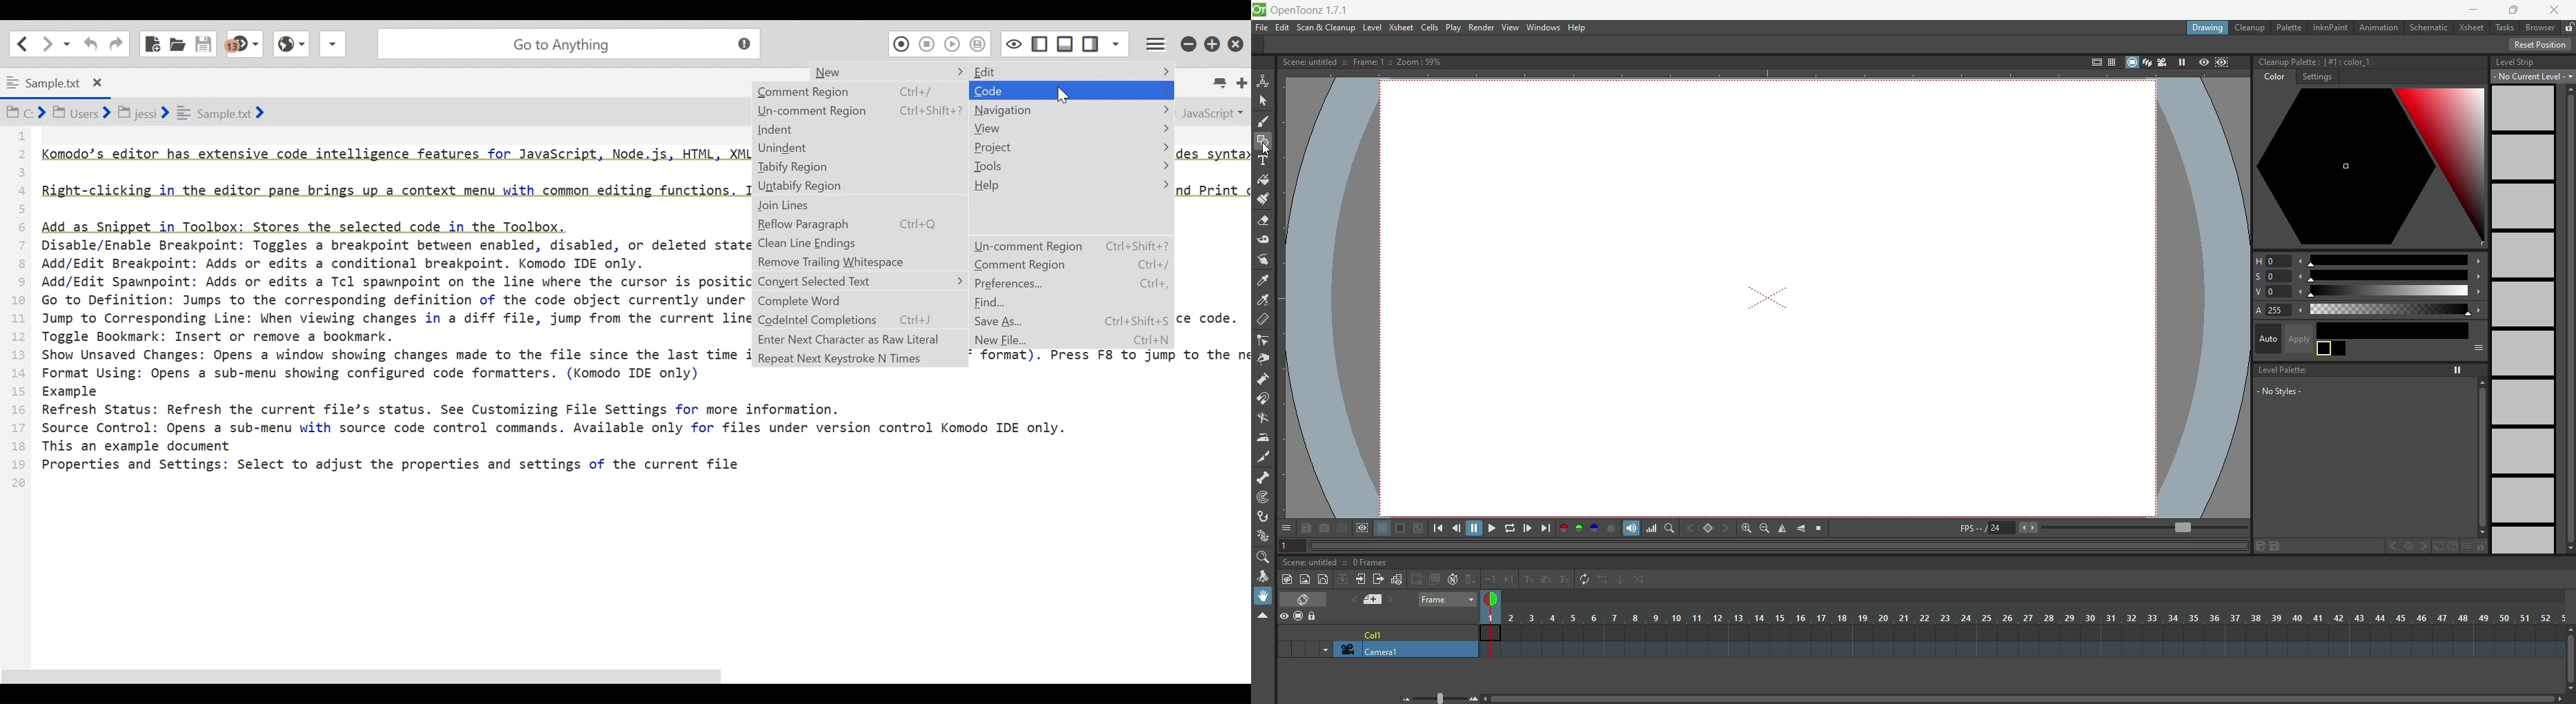 This screenshot has height=728, width=2576. What do you see at coordinates (1263, 197) in the screenshot?
I see `paint brush tool` at bounding box center [1263, 197].